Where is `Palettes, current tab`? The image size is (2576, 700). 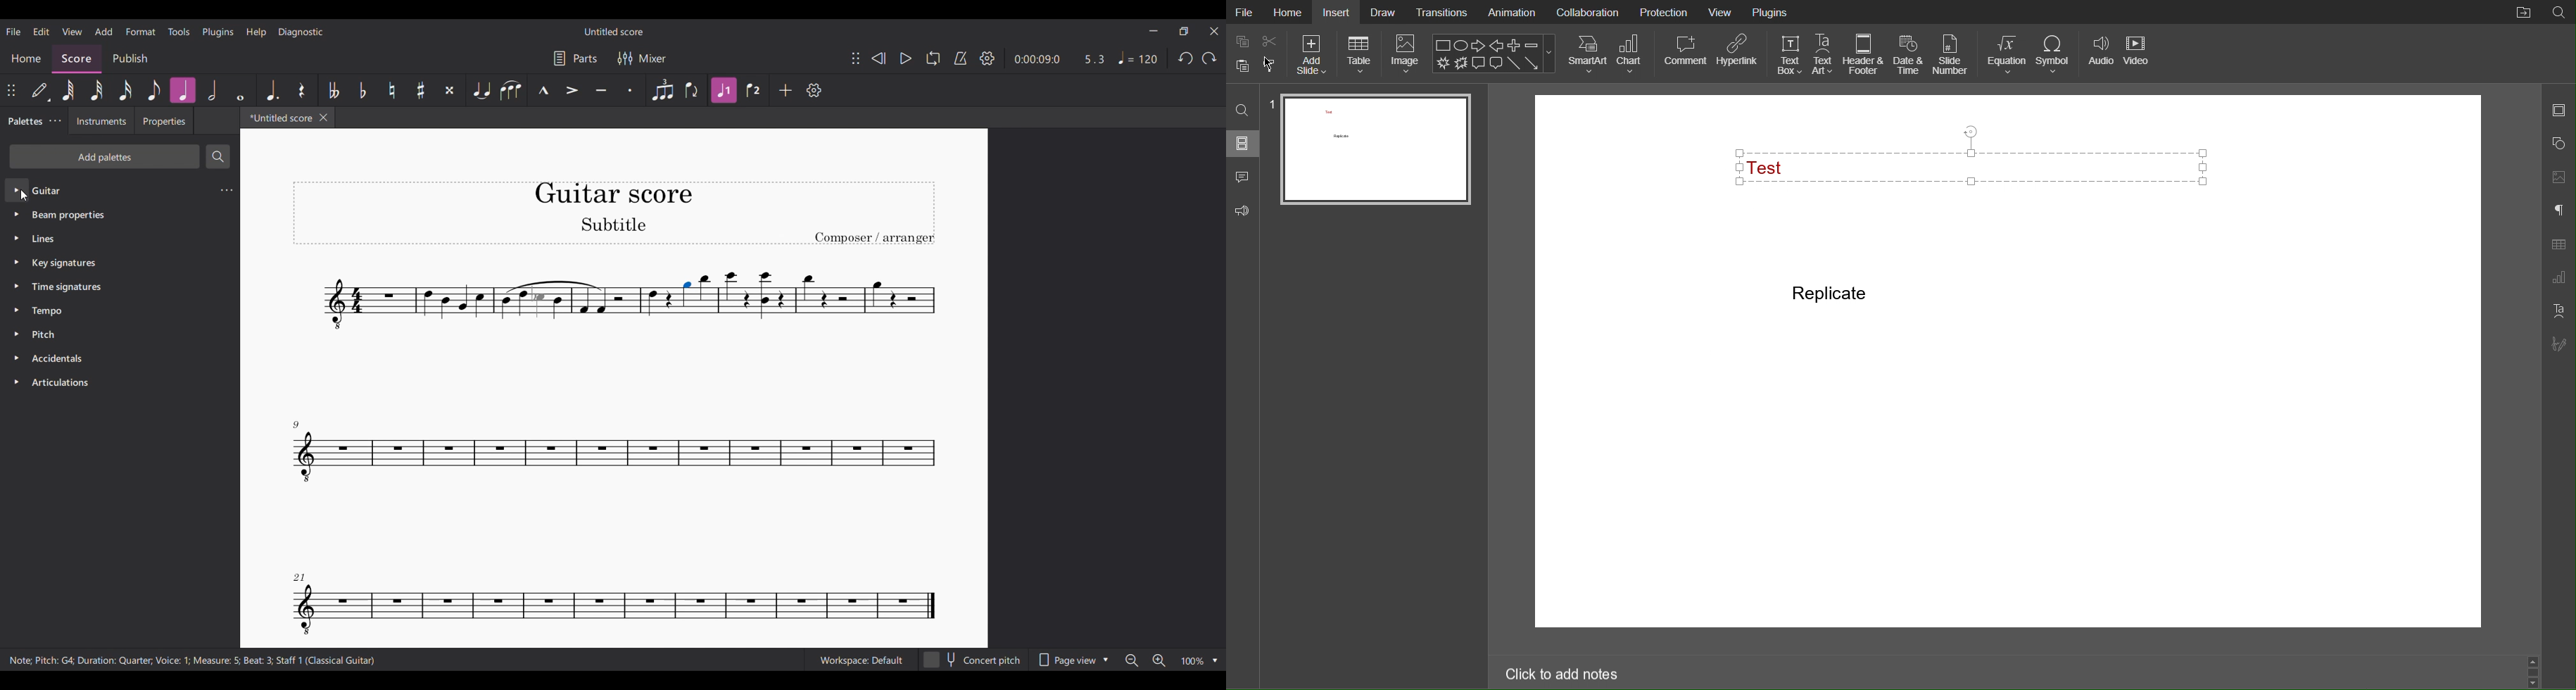
Palettes, current tab is located at coordinates (24, 121).